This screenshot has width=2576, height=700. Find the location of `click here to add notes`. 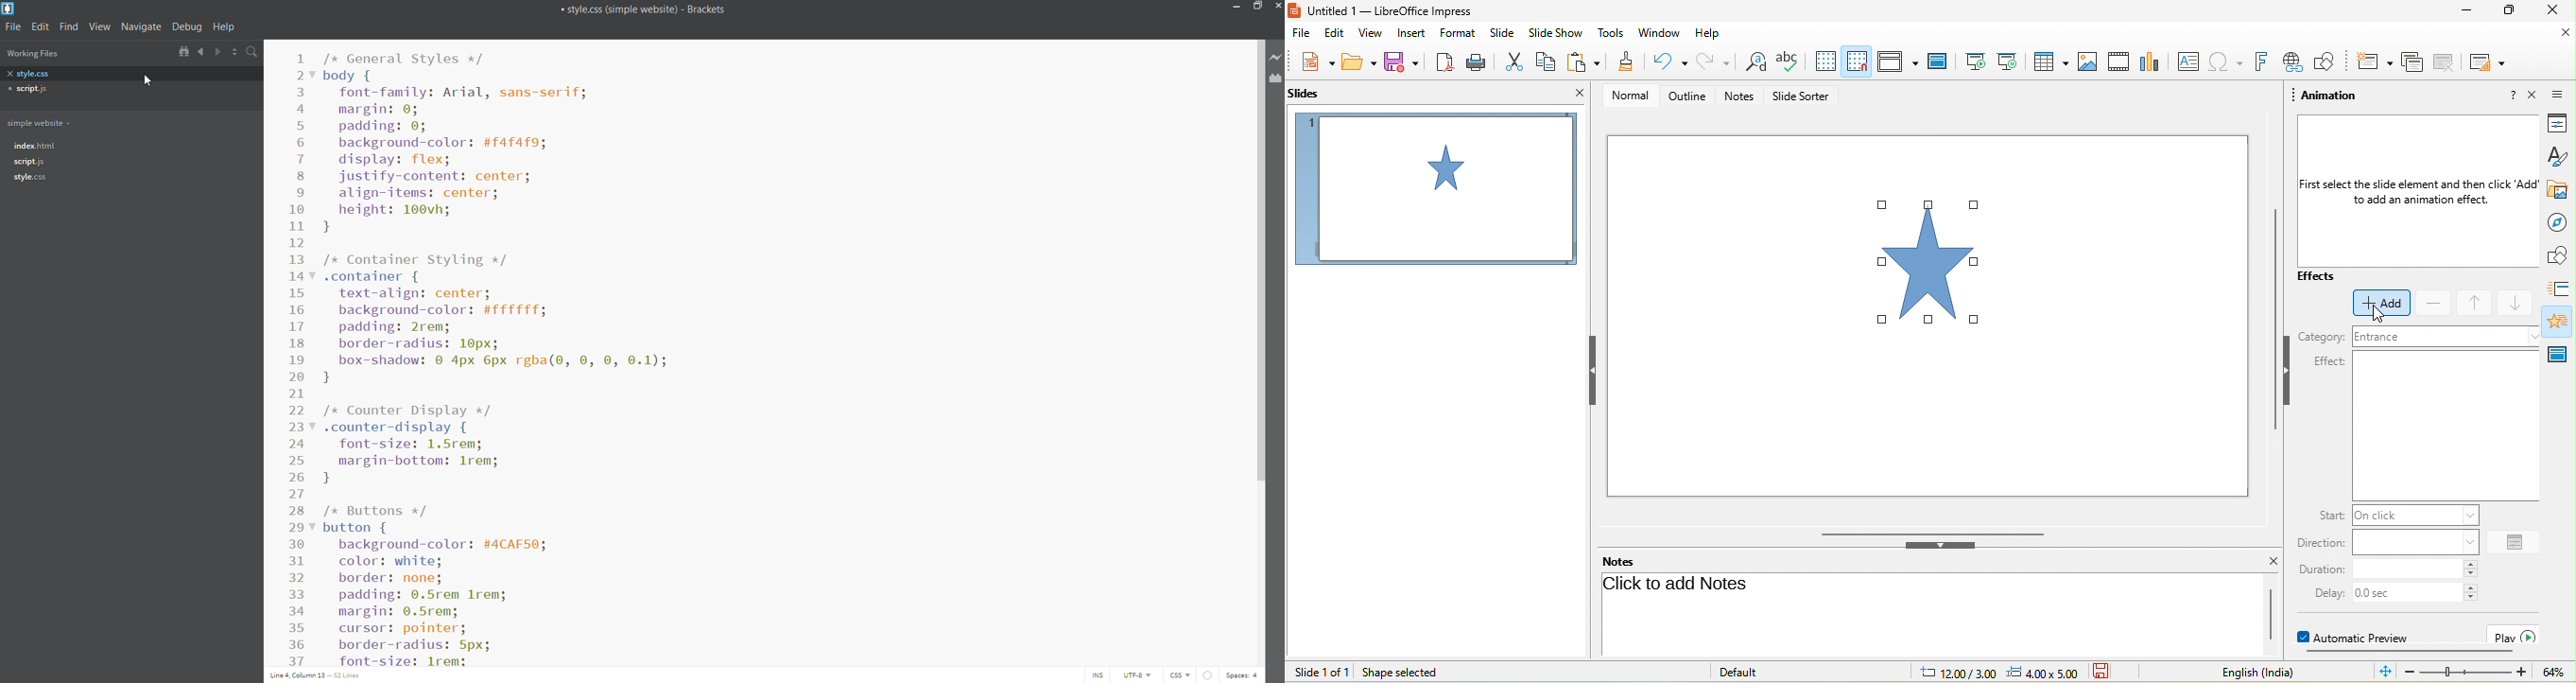

click here to add notes is located at coordinates (1928, 611).